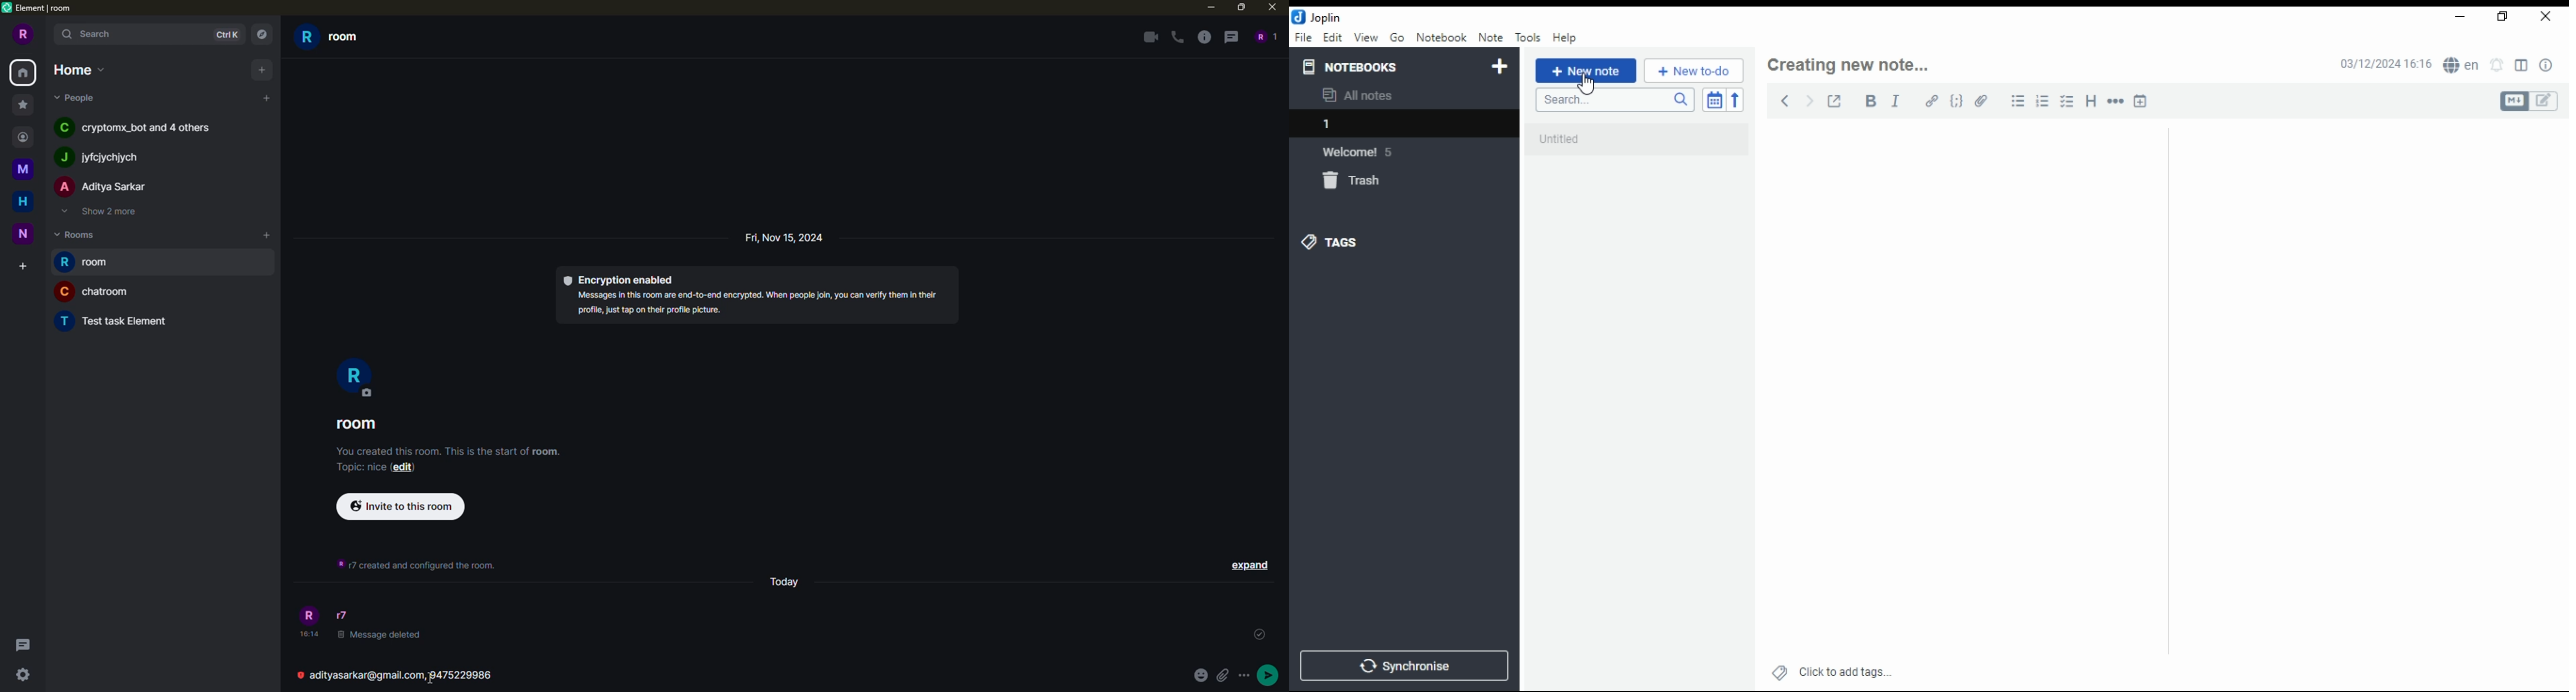 The image size is (2576, 700). Describe the element at coordinates (2141, 100) in the screenshot. I see `insert time` at that location.